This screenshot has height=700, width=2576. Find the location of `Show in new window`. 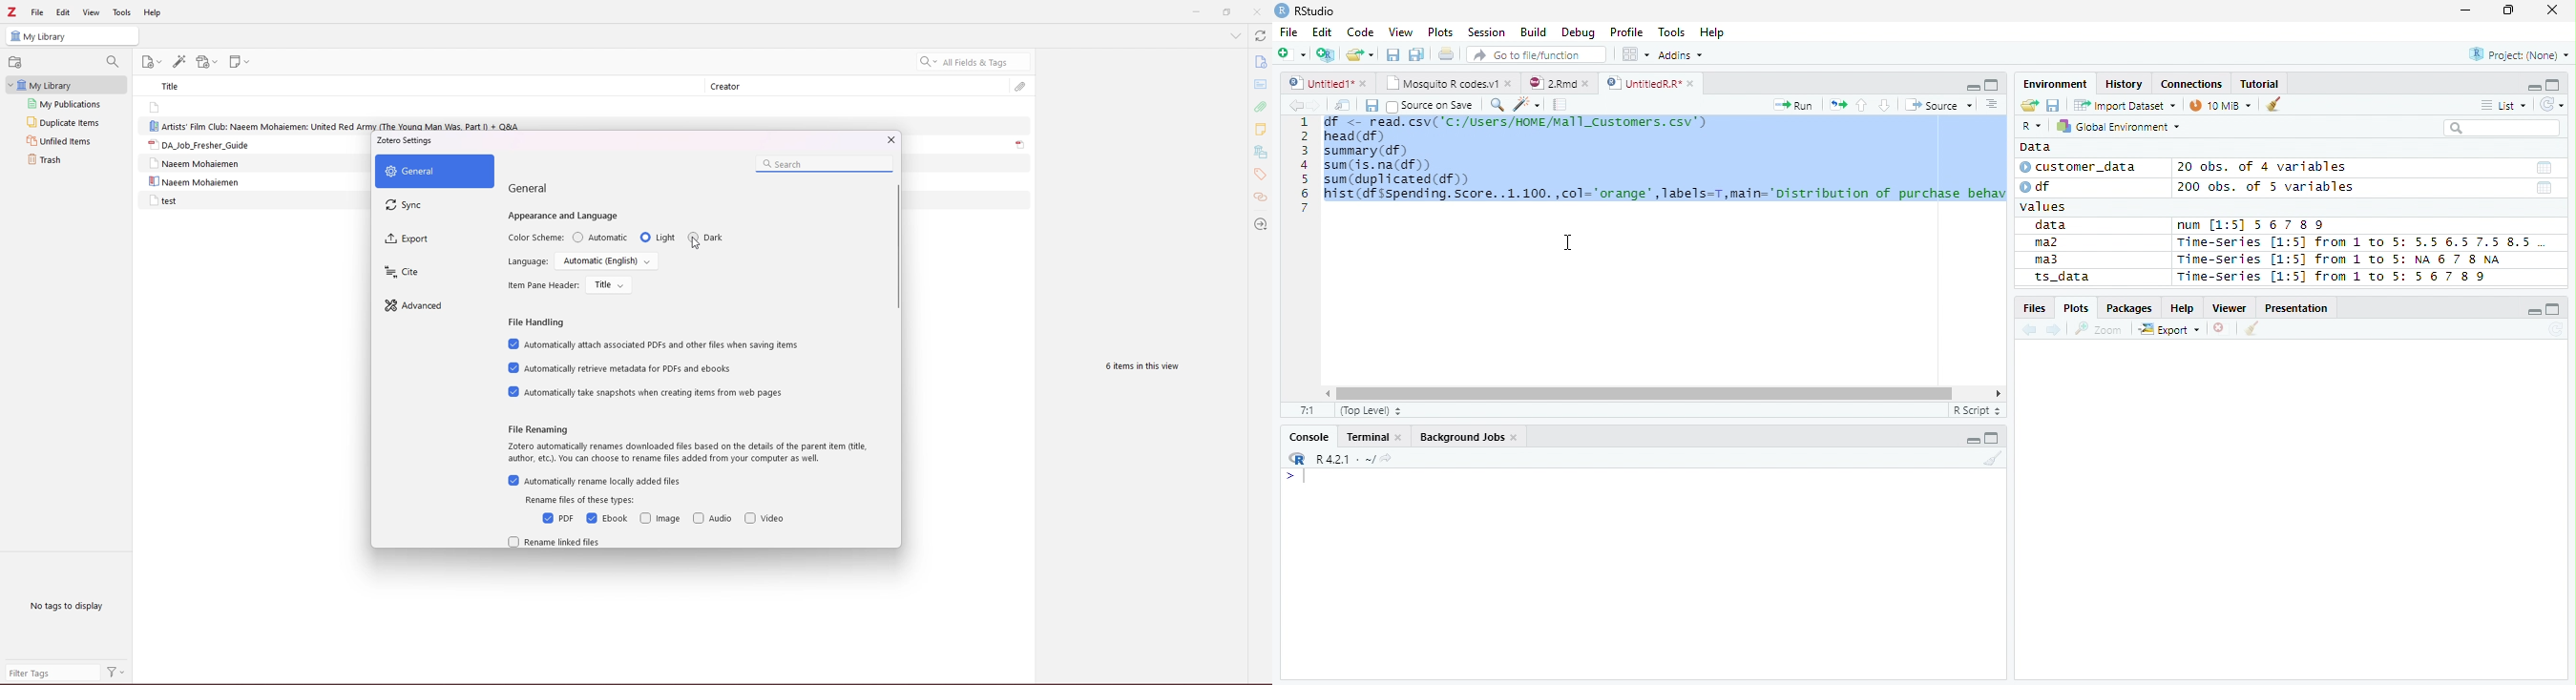

Show in new window is located at coordinates (1344, 105).